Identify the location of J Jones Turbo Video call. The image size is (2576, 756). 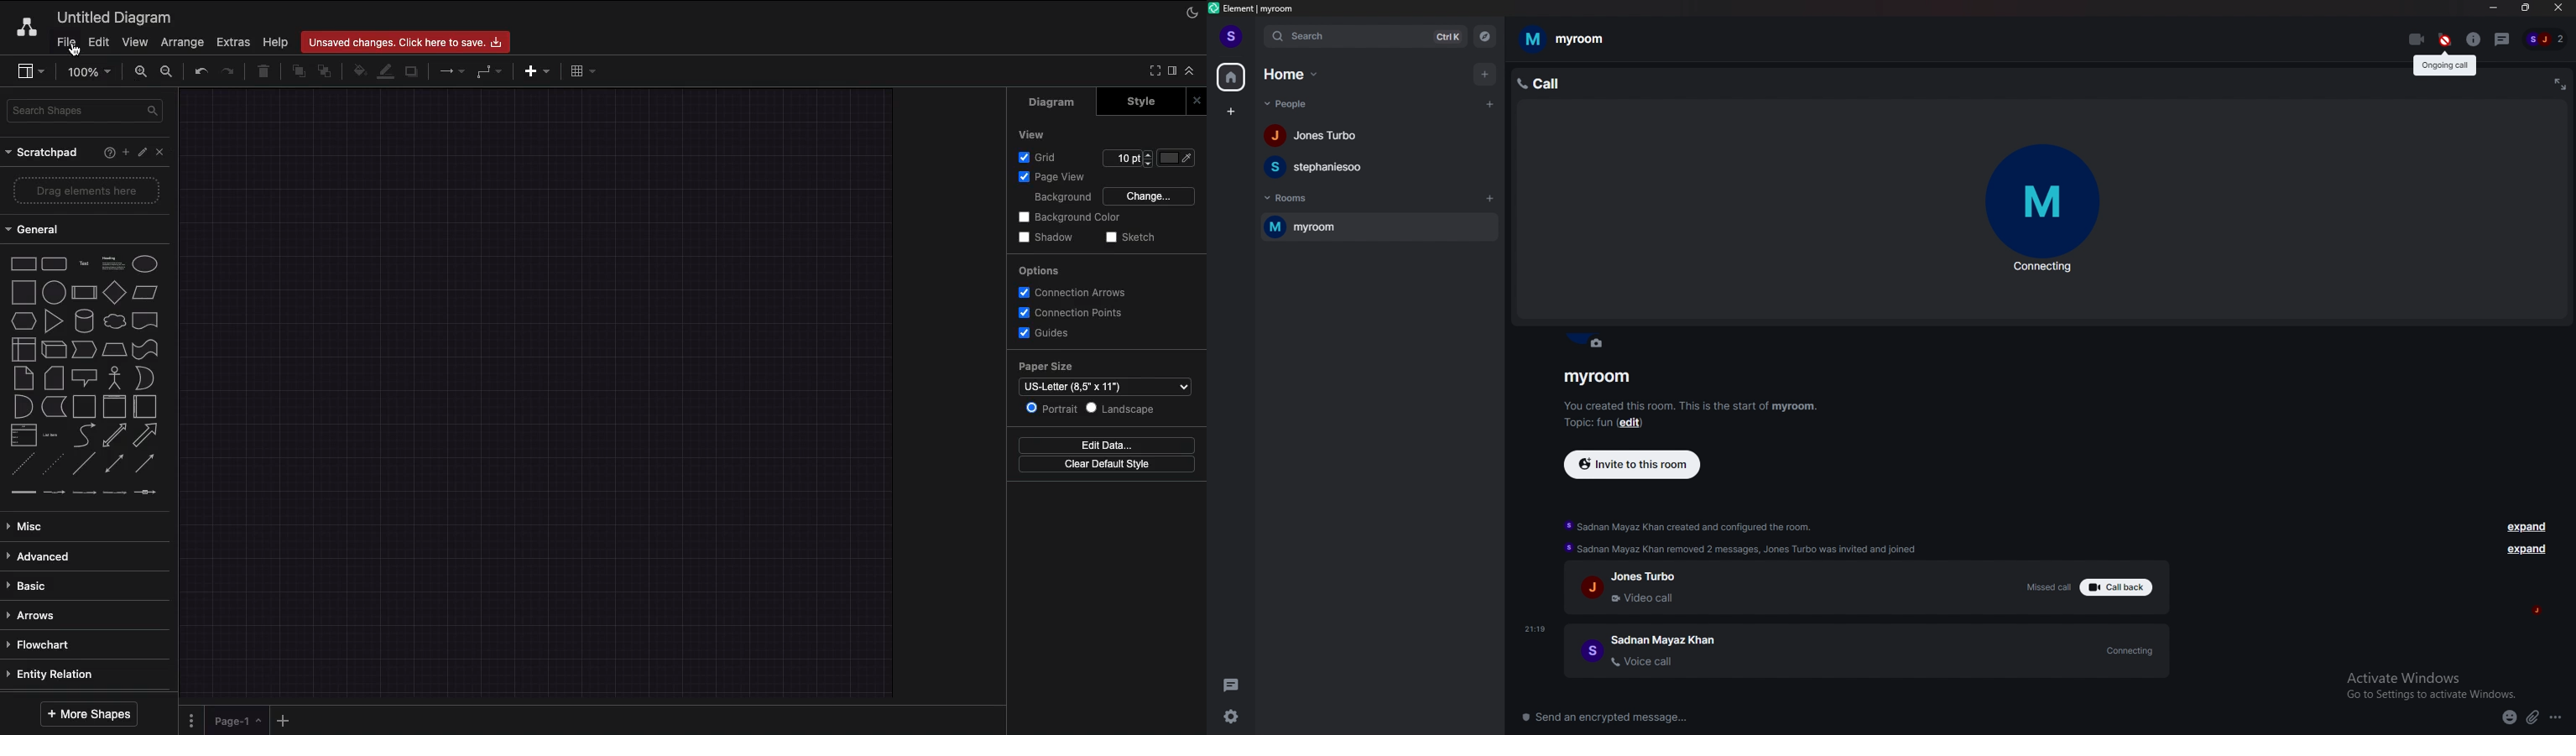
(1656, 589).